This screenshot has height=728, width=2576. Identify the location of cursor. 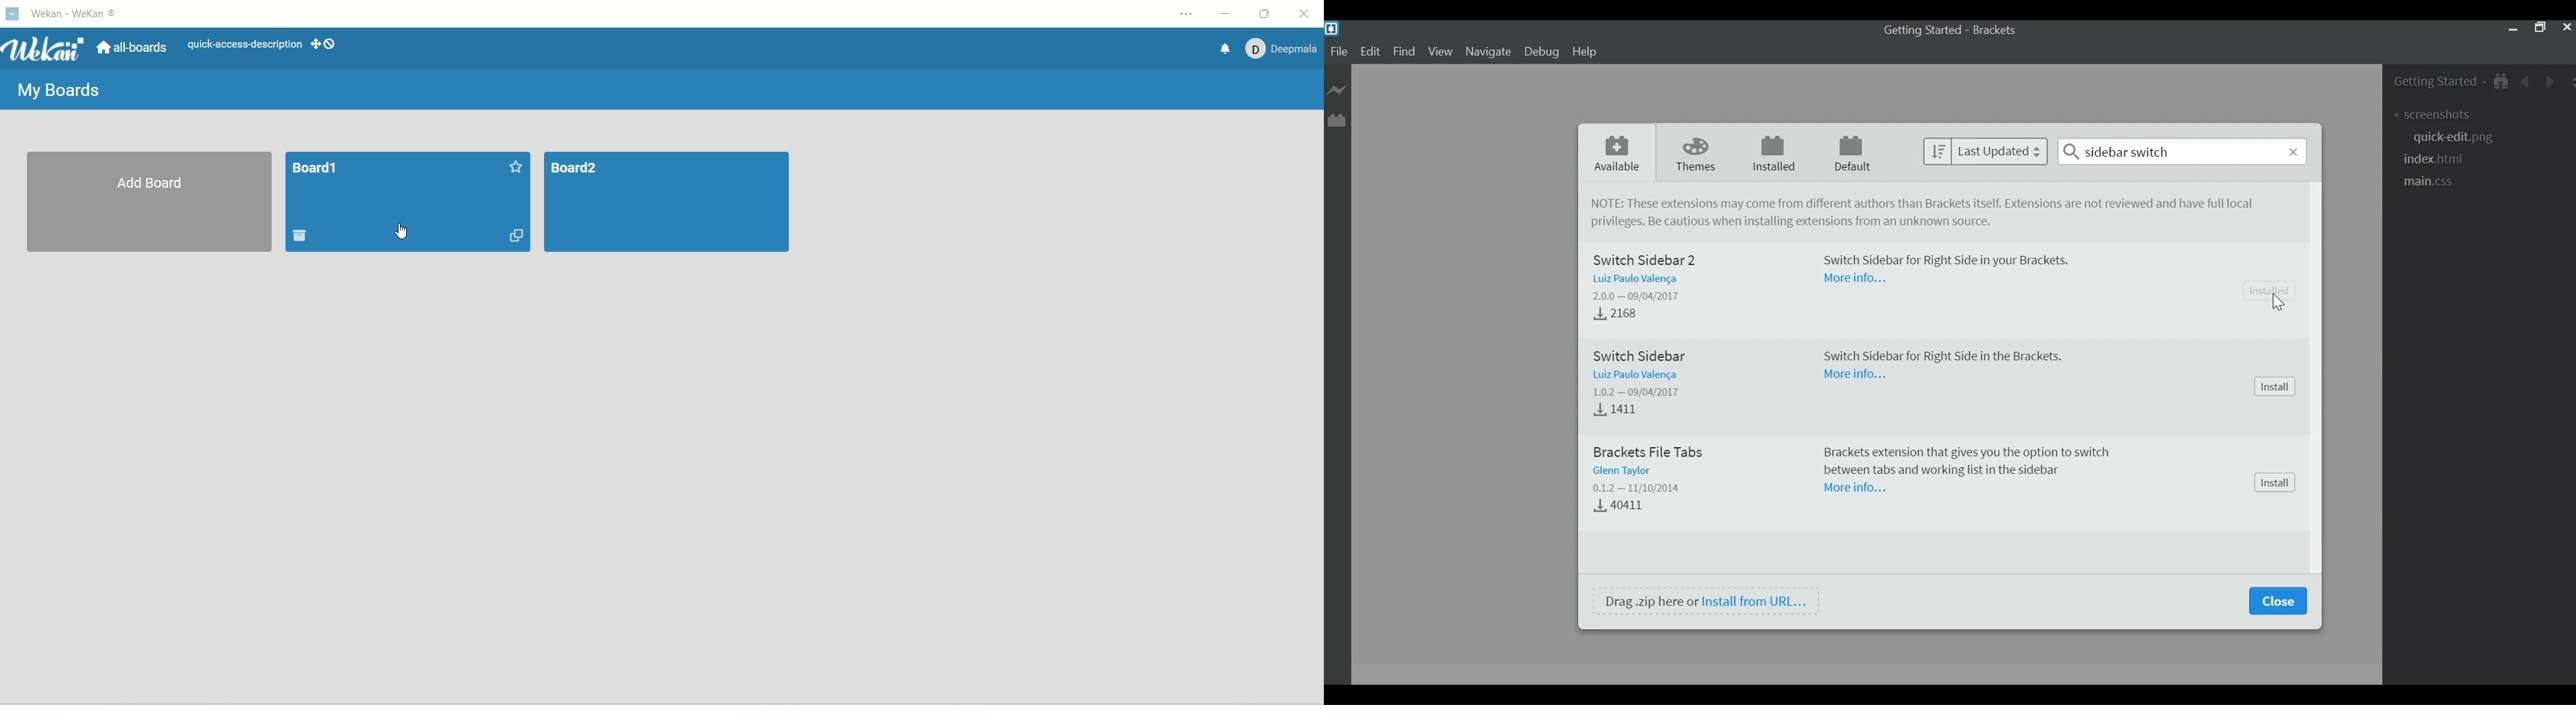
(2280, 302).